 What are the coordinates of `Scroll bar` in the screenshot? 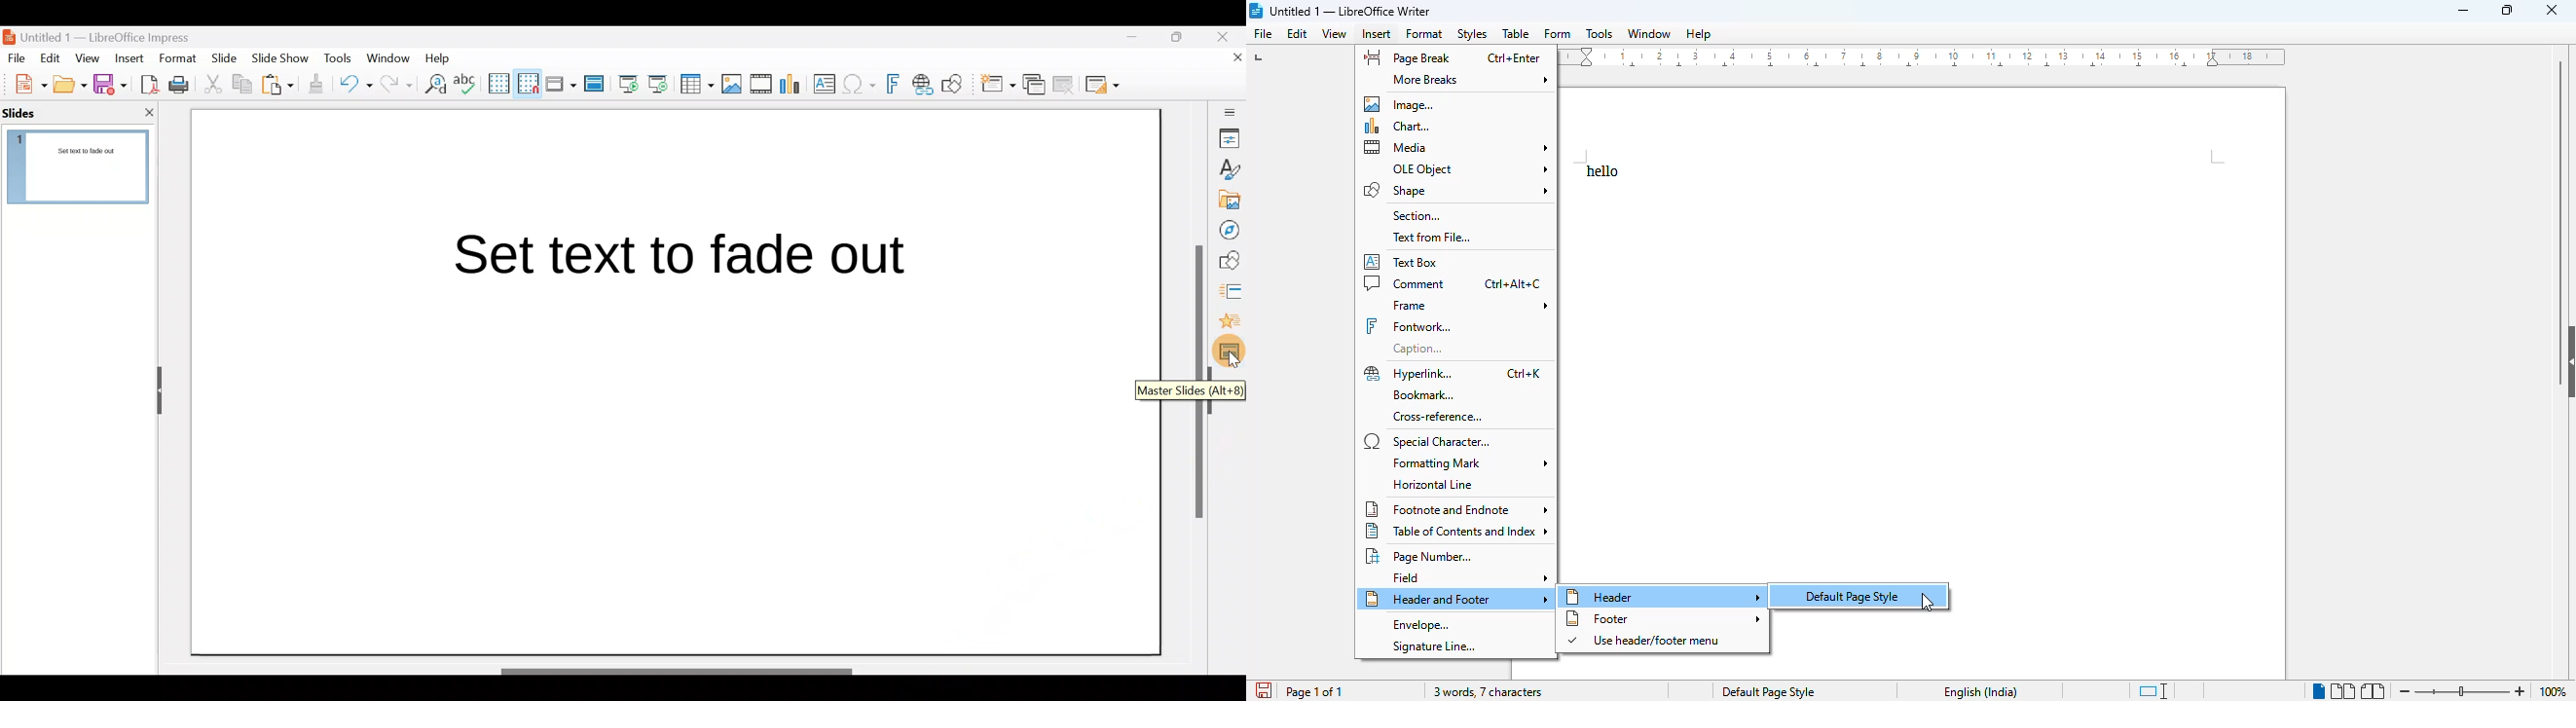 It's located at (1196, 382).